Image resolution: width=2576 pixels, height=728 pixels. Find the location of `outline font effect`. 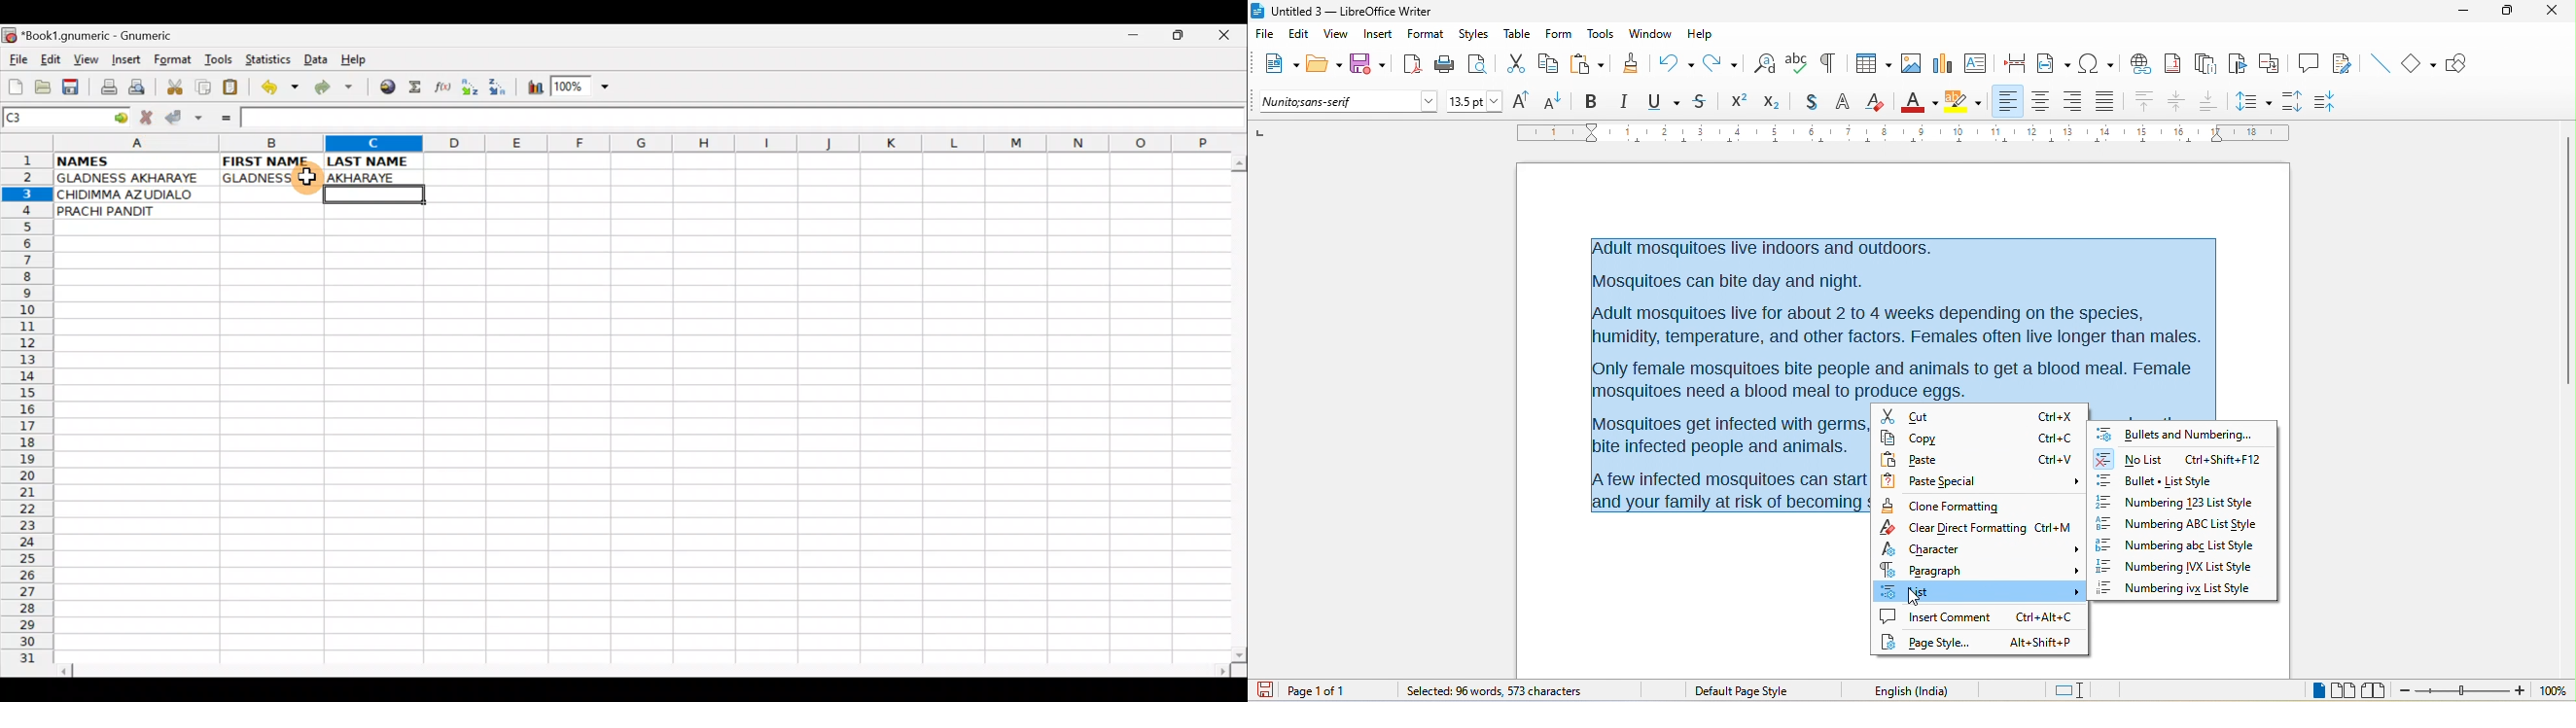

outline font effect is located at coordinates (1843, 104).